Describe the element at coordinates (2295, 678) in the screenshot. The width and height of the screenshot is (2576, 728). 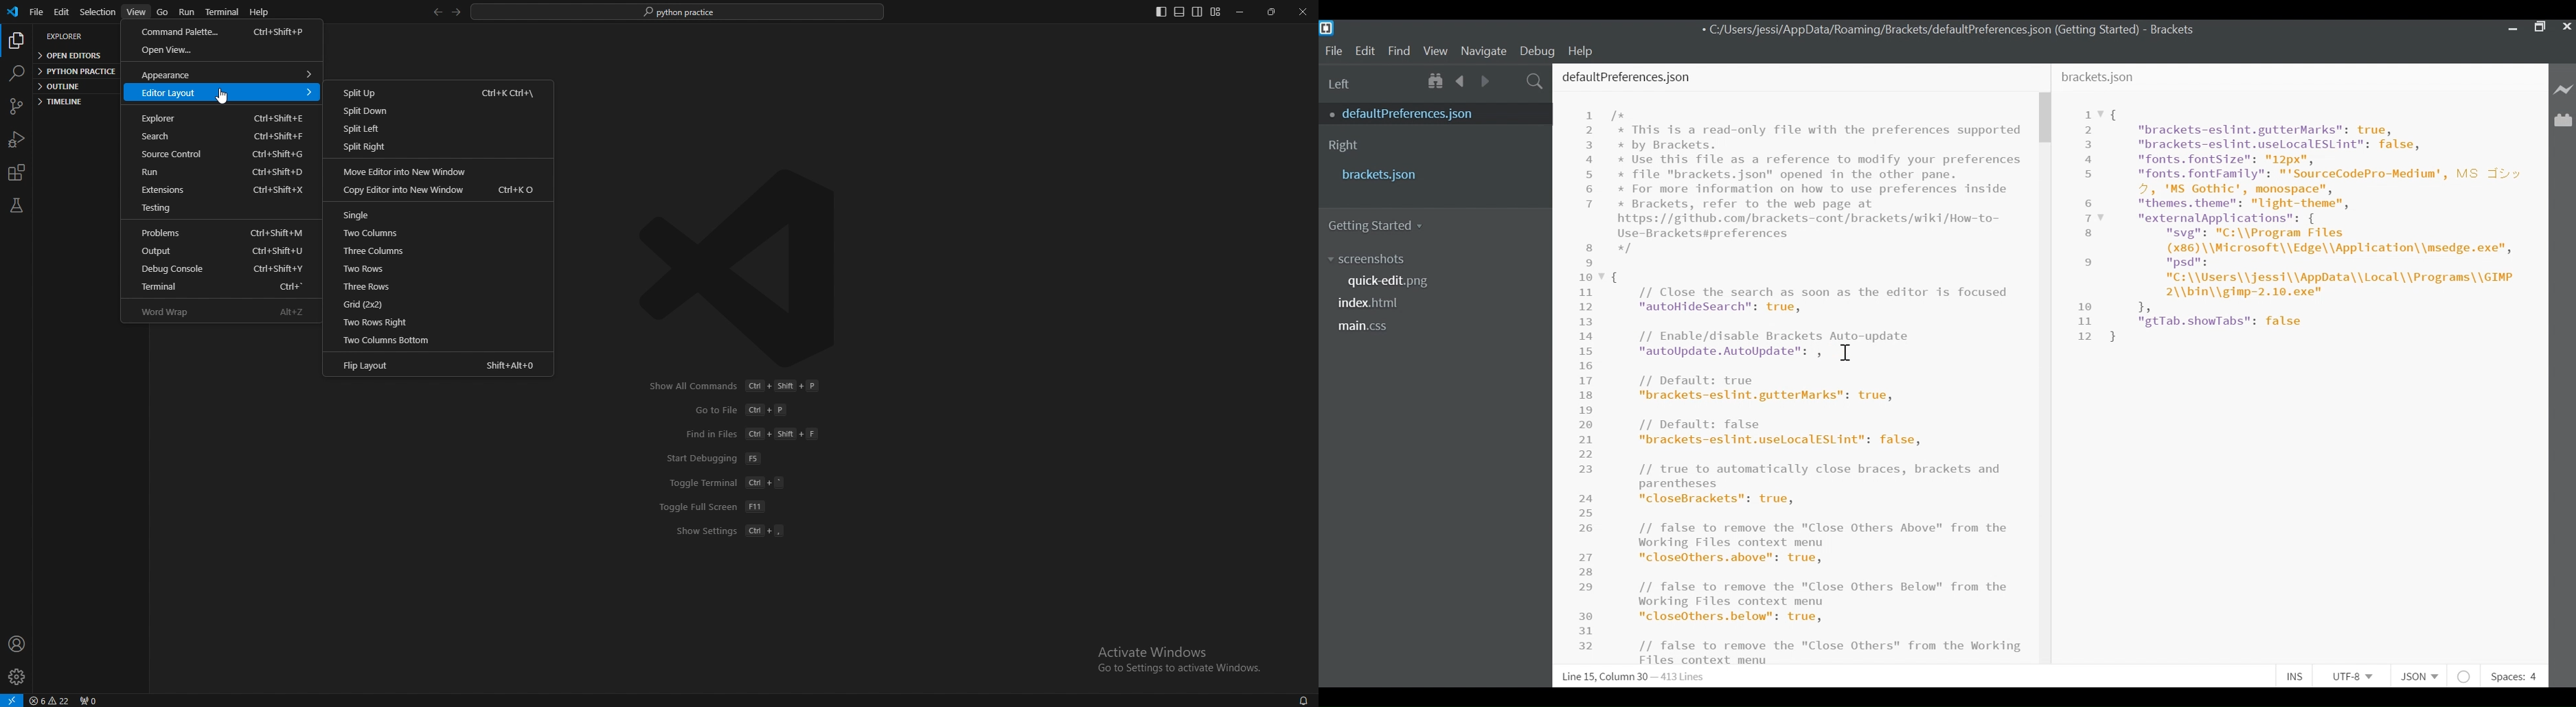
I see `Toggle Insert or Overwrite` at that location.